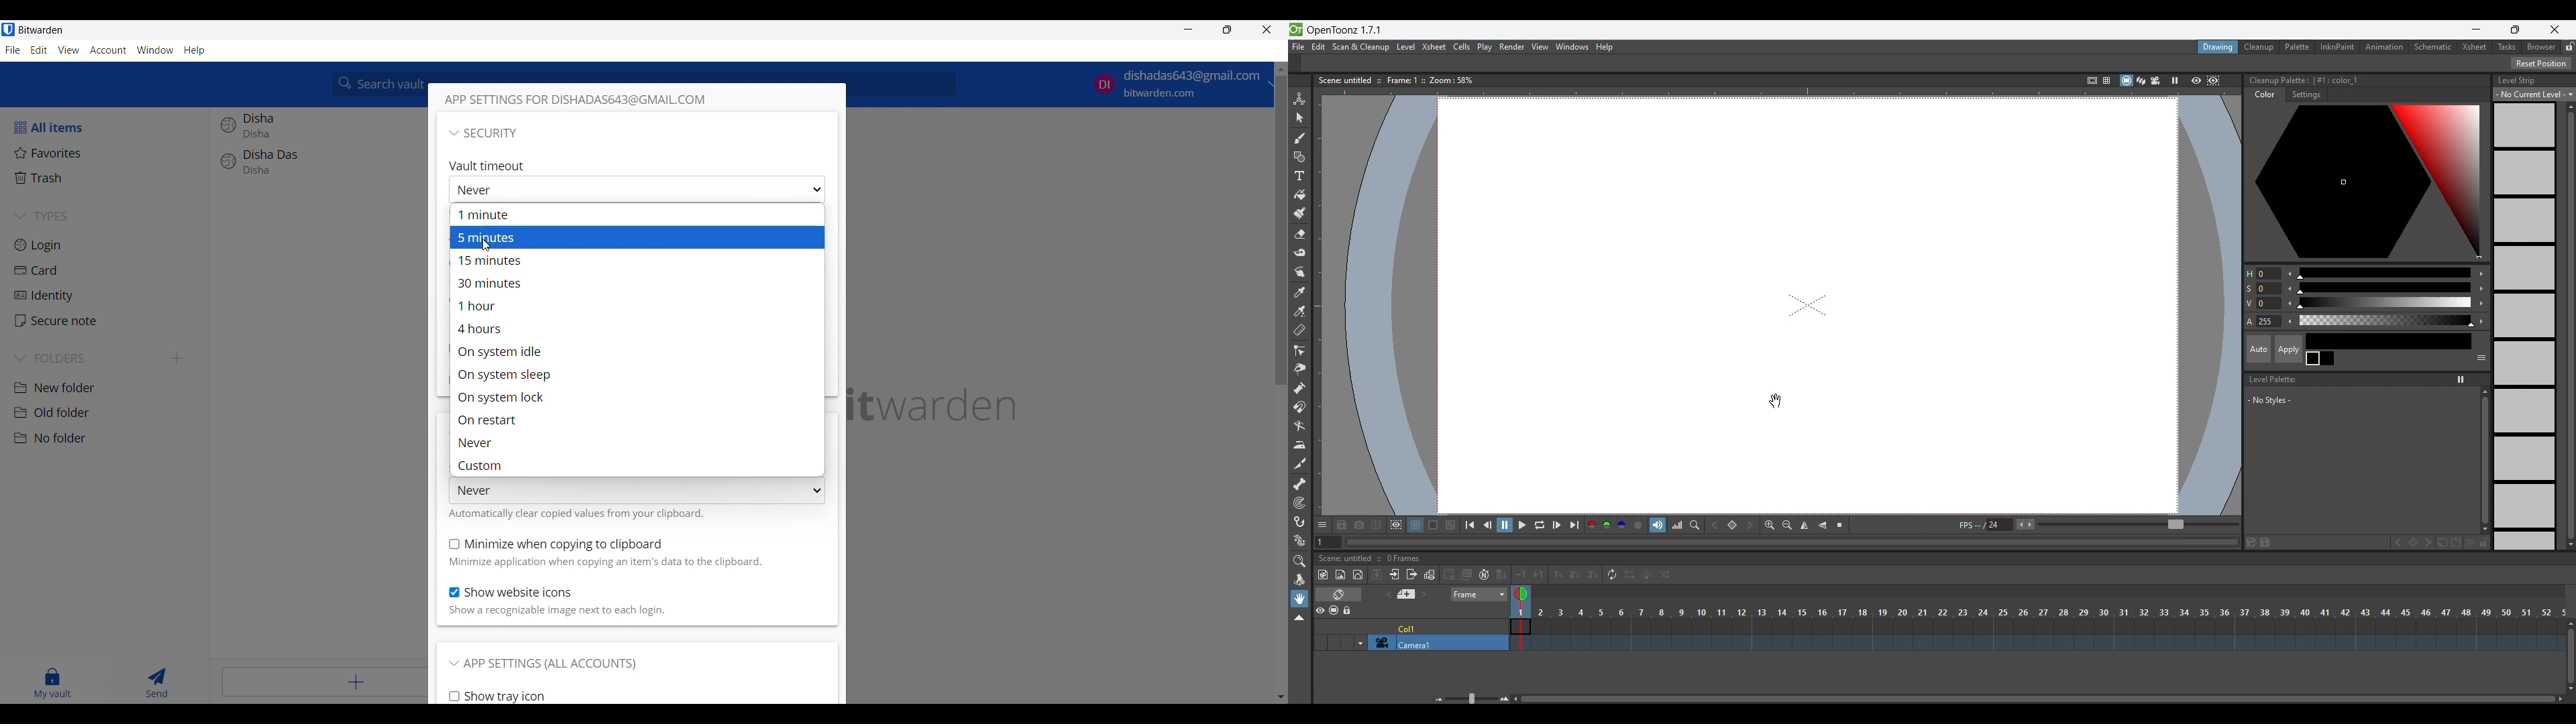 This screenshot has width=2576, height=728. What do you see at coordinates (1227, 29) in the screenshot?
I see `Show interface in a smaller tab` at bounding box center [1227, 29].